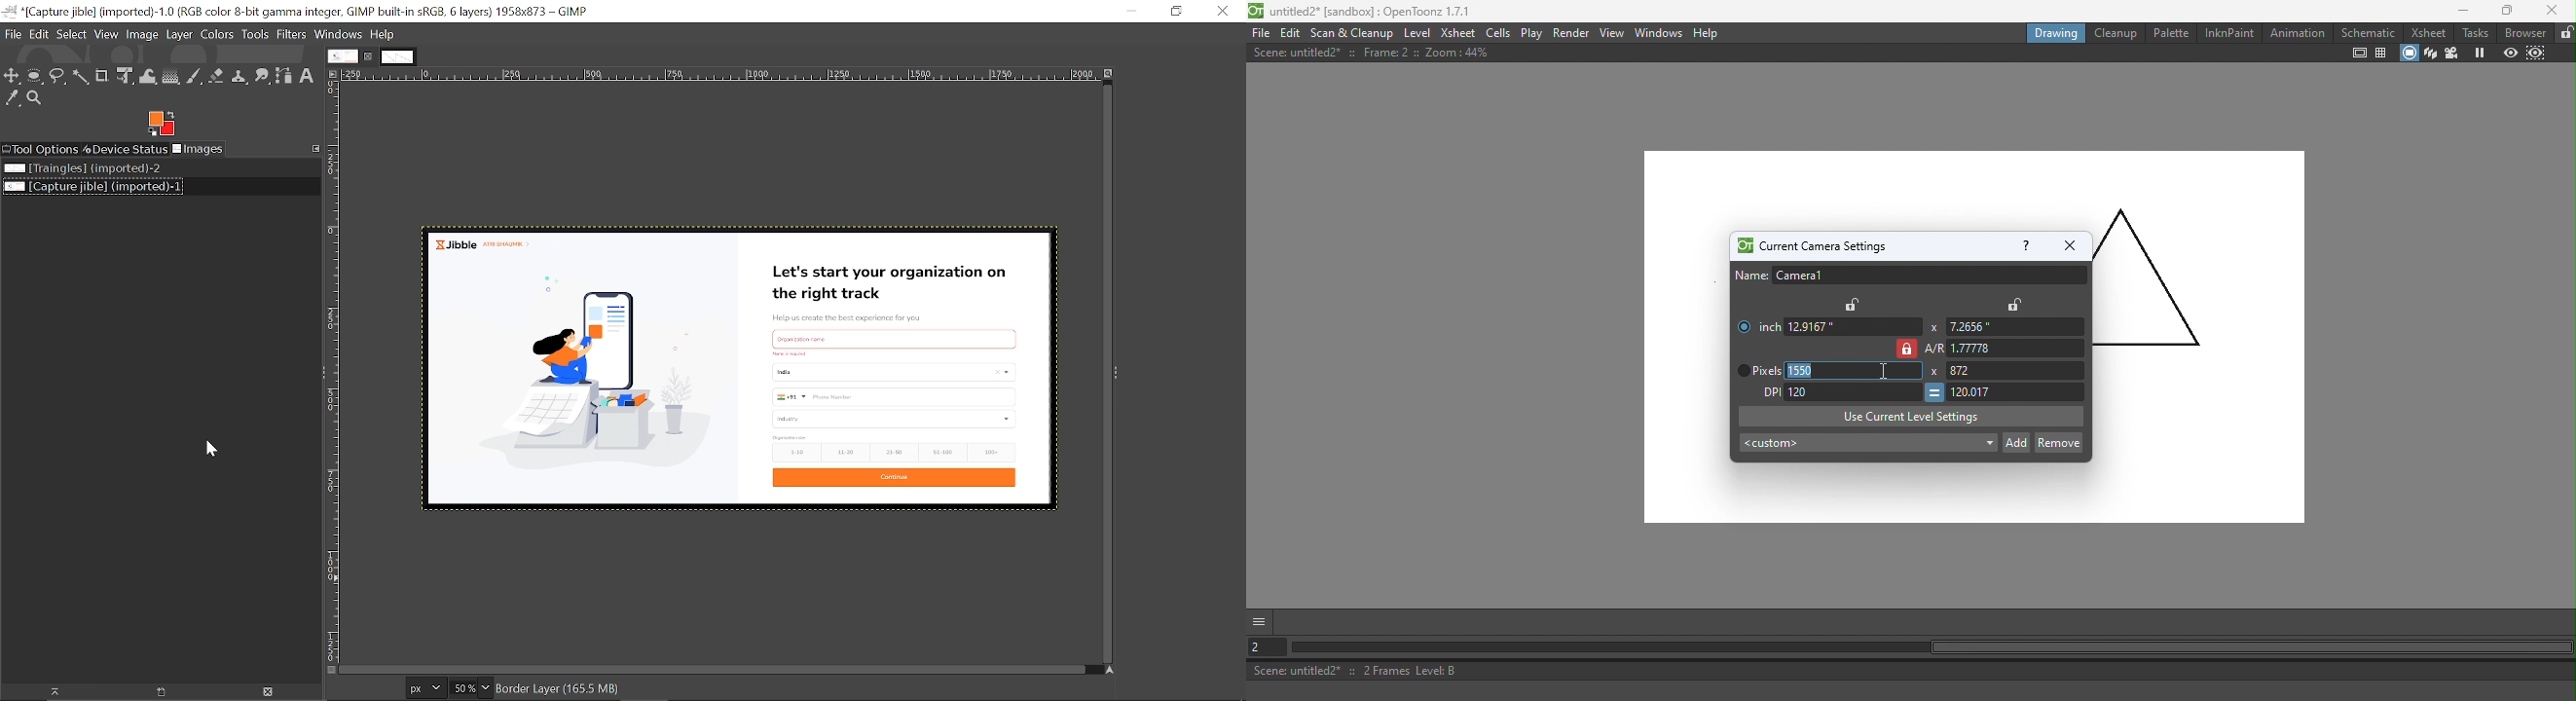 Image resolution: width=2576 pixels, height=728 pixels. Describe the element at coordinates (1175, 11) in the screenshot. I see `Restore down` at that location.